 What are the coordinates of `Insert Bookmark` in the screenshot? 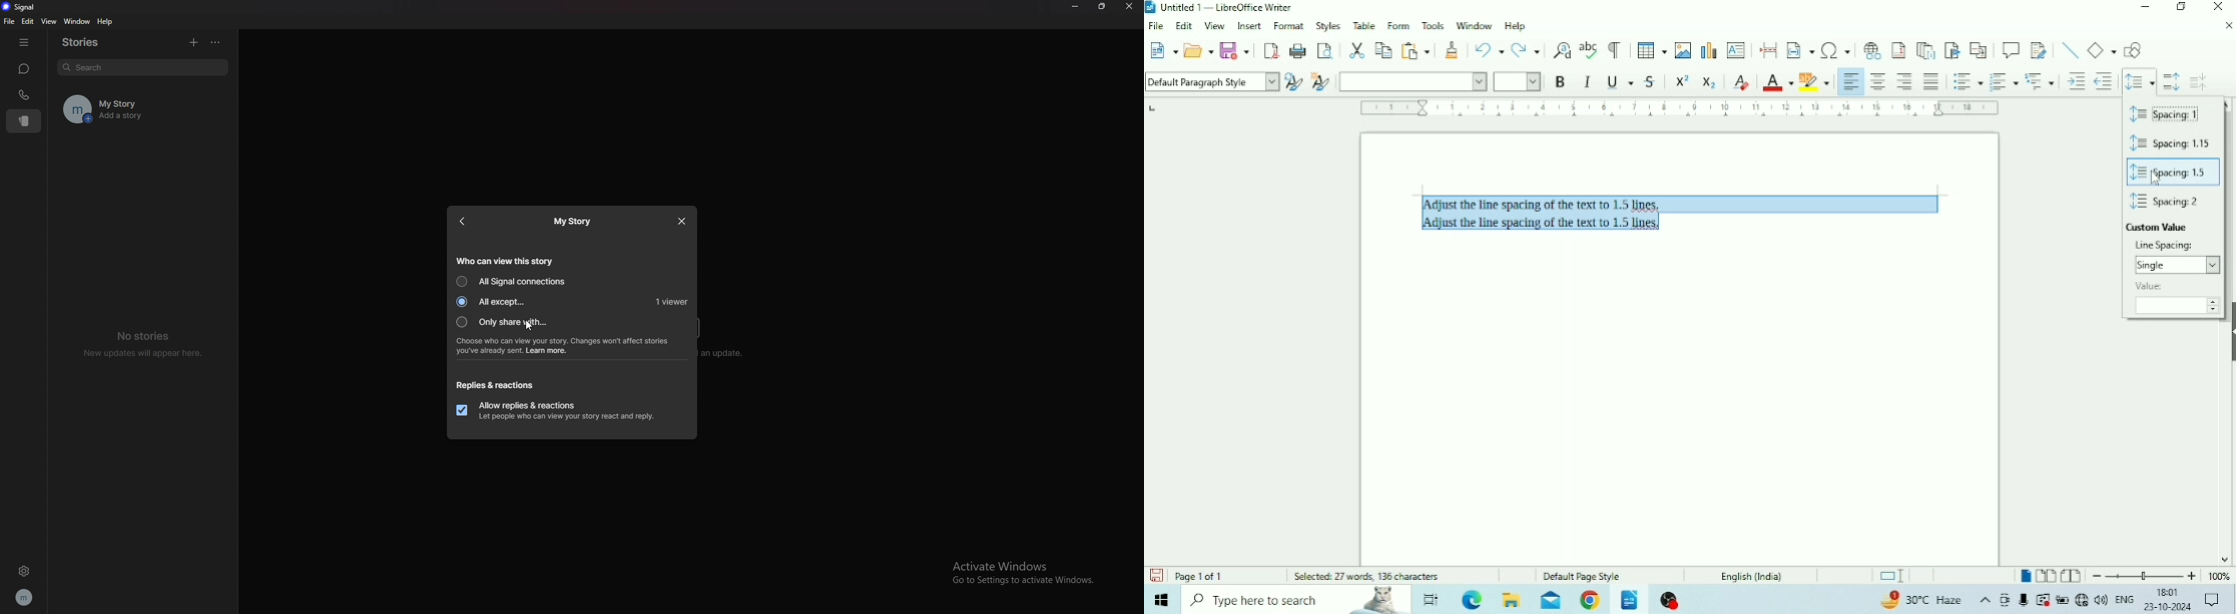 It's located at (1953, 49).